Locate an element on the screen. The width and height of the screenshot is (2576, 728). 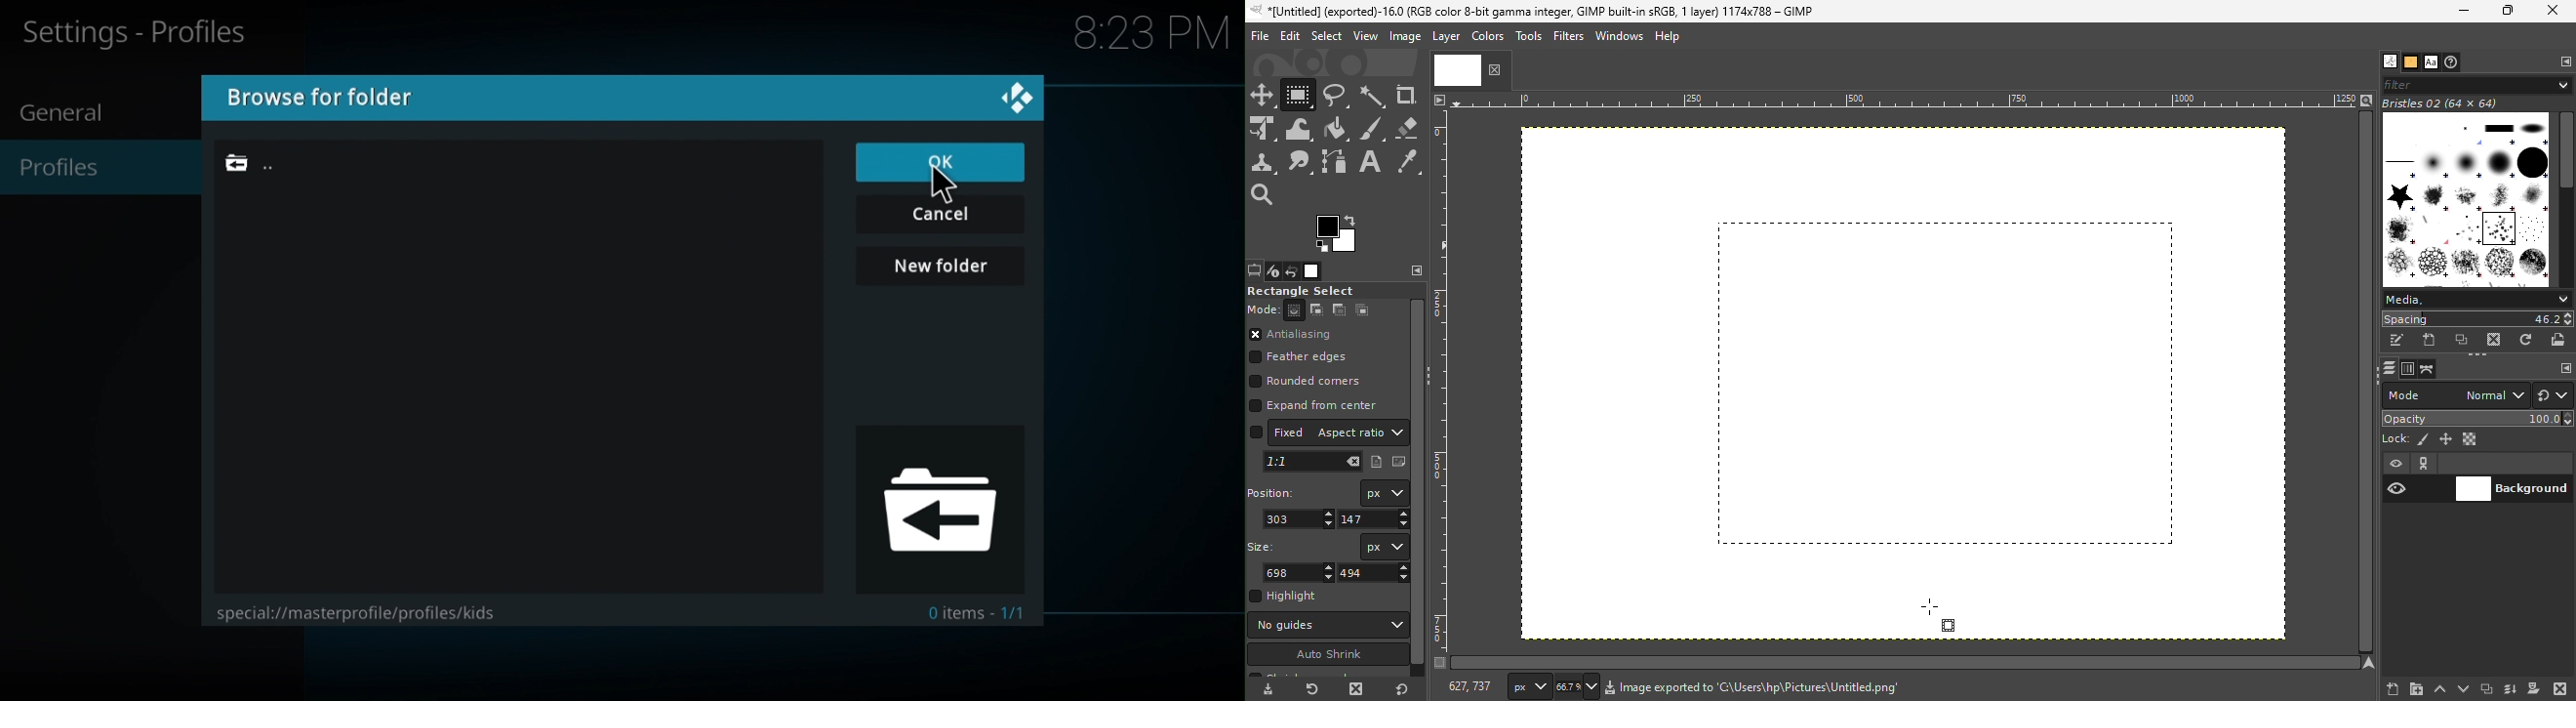
Brushes is located at coordinates (2386, 62).